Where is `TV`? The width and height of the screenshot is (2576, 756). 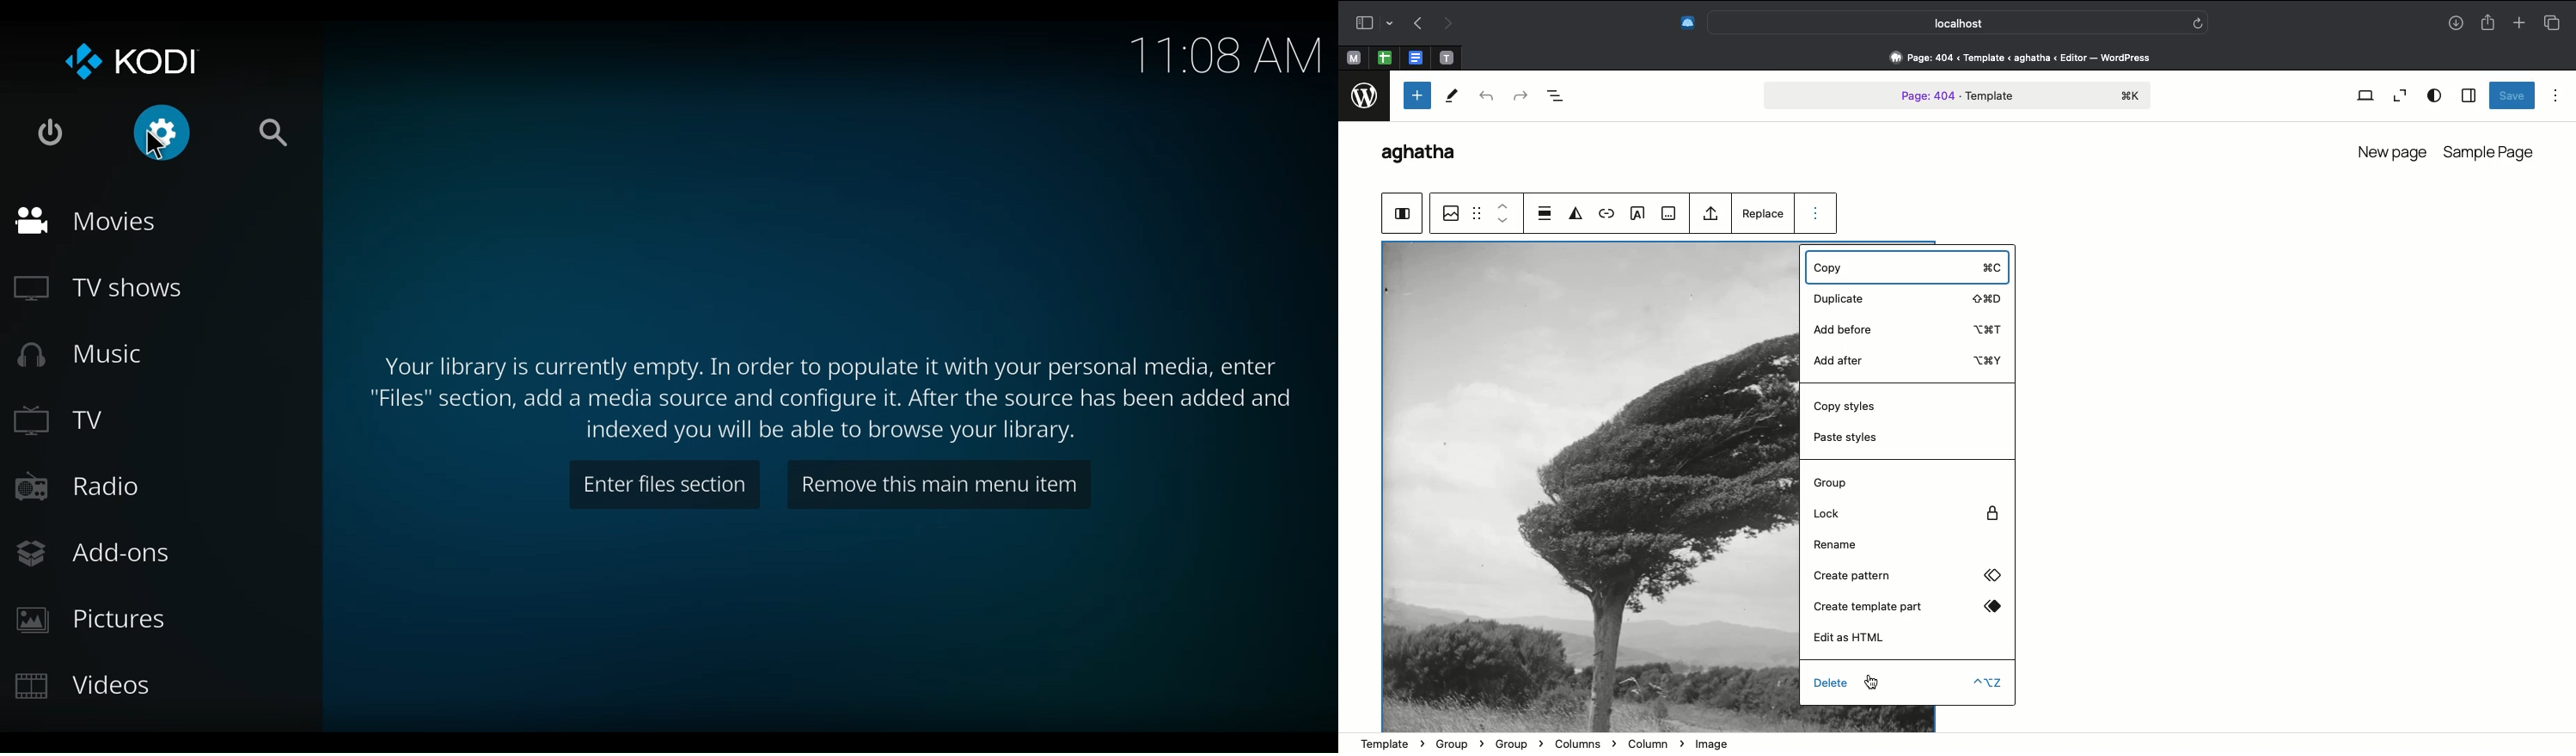
TV is located at coordinates (65, 421).